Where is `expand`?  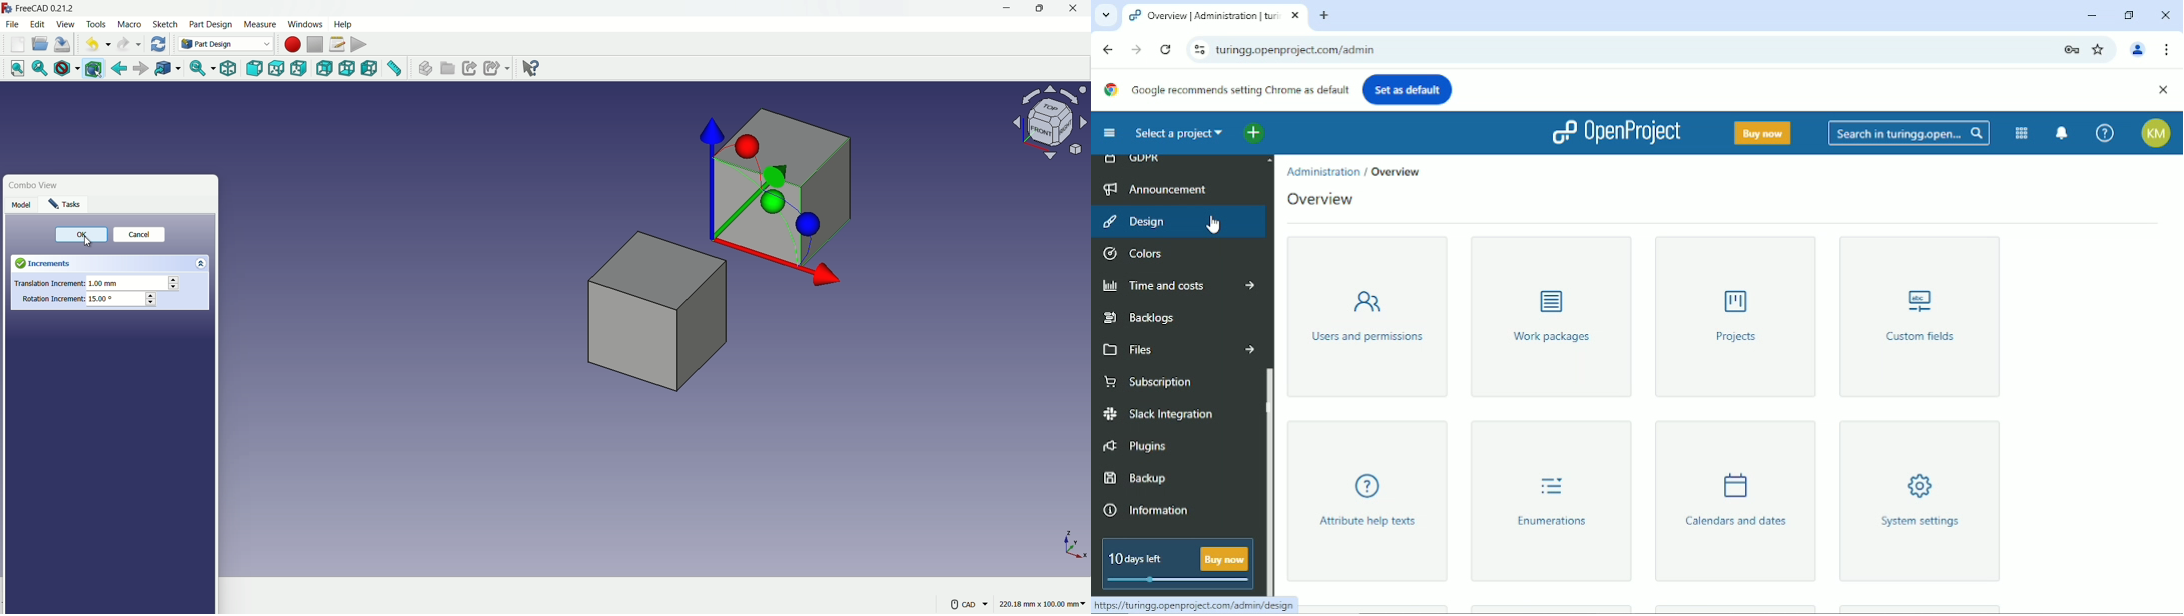 expand is located at coordinates (204, 263).